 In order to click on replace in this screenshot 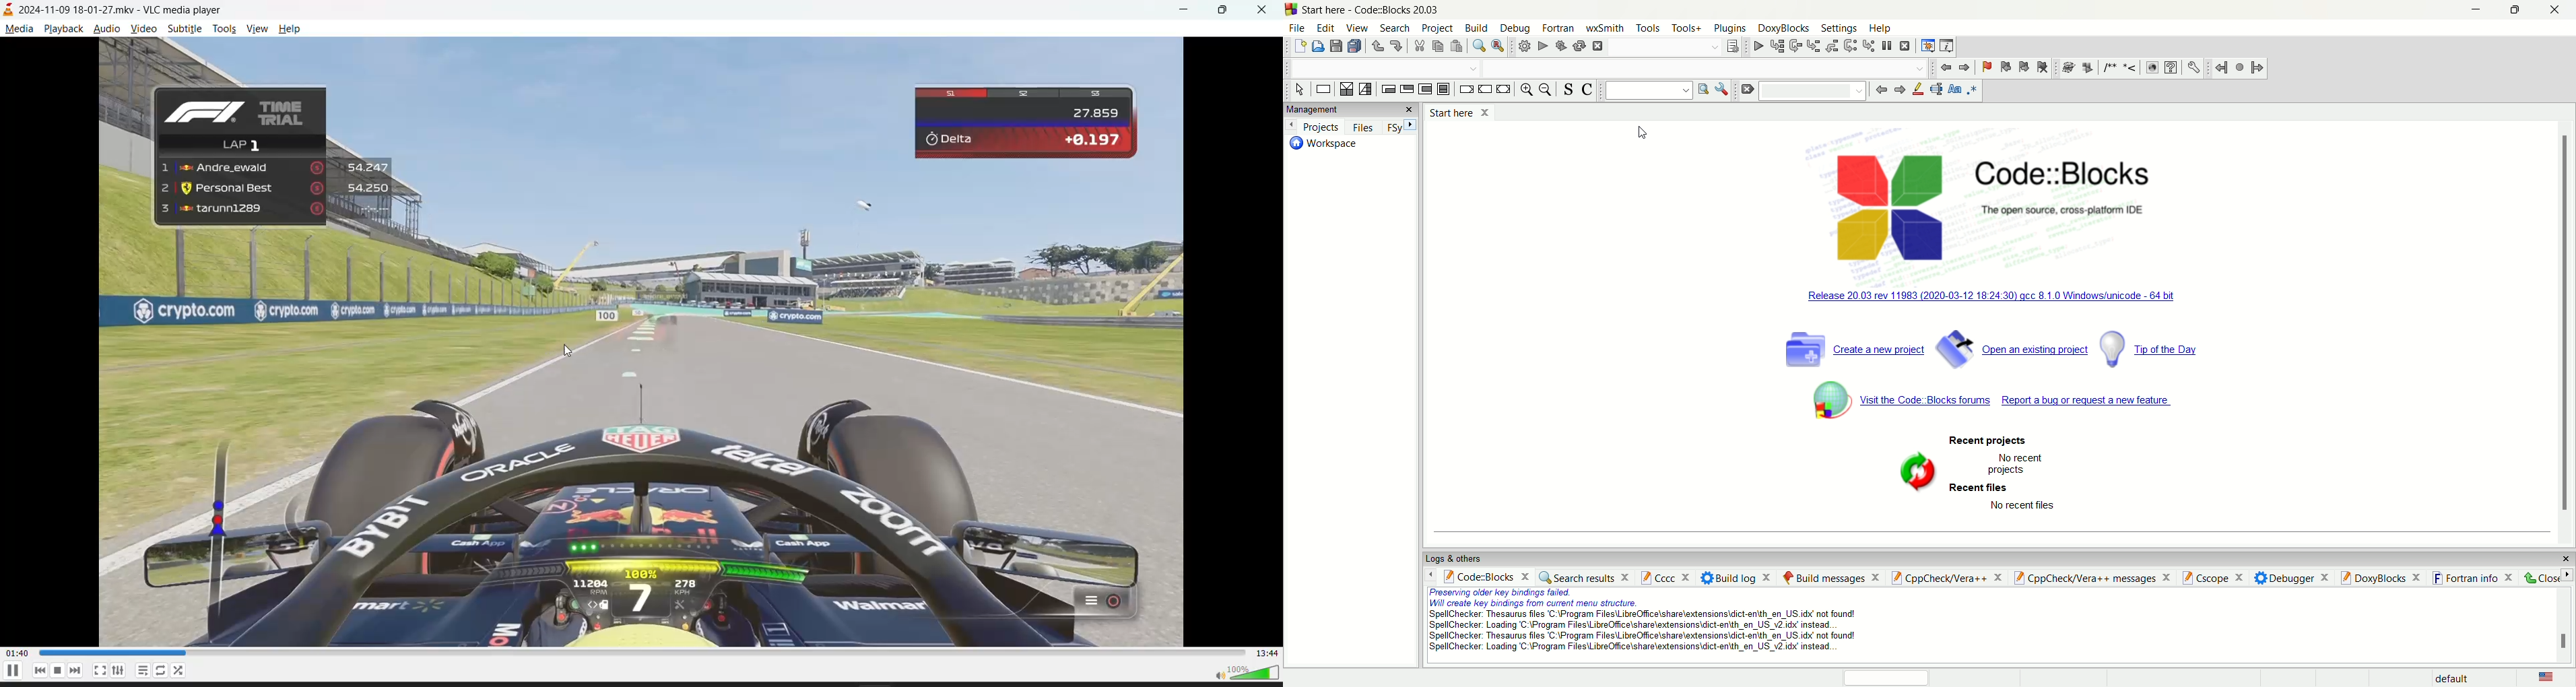, I will do `click(1500, 46)`.